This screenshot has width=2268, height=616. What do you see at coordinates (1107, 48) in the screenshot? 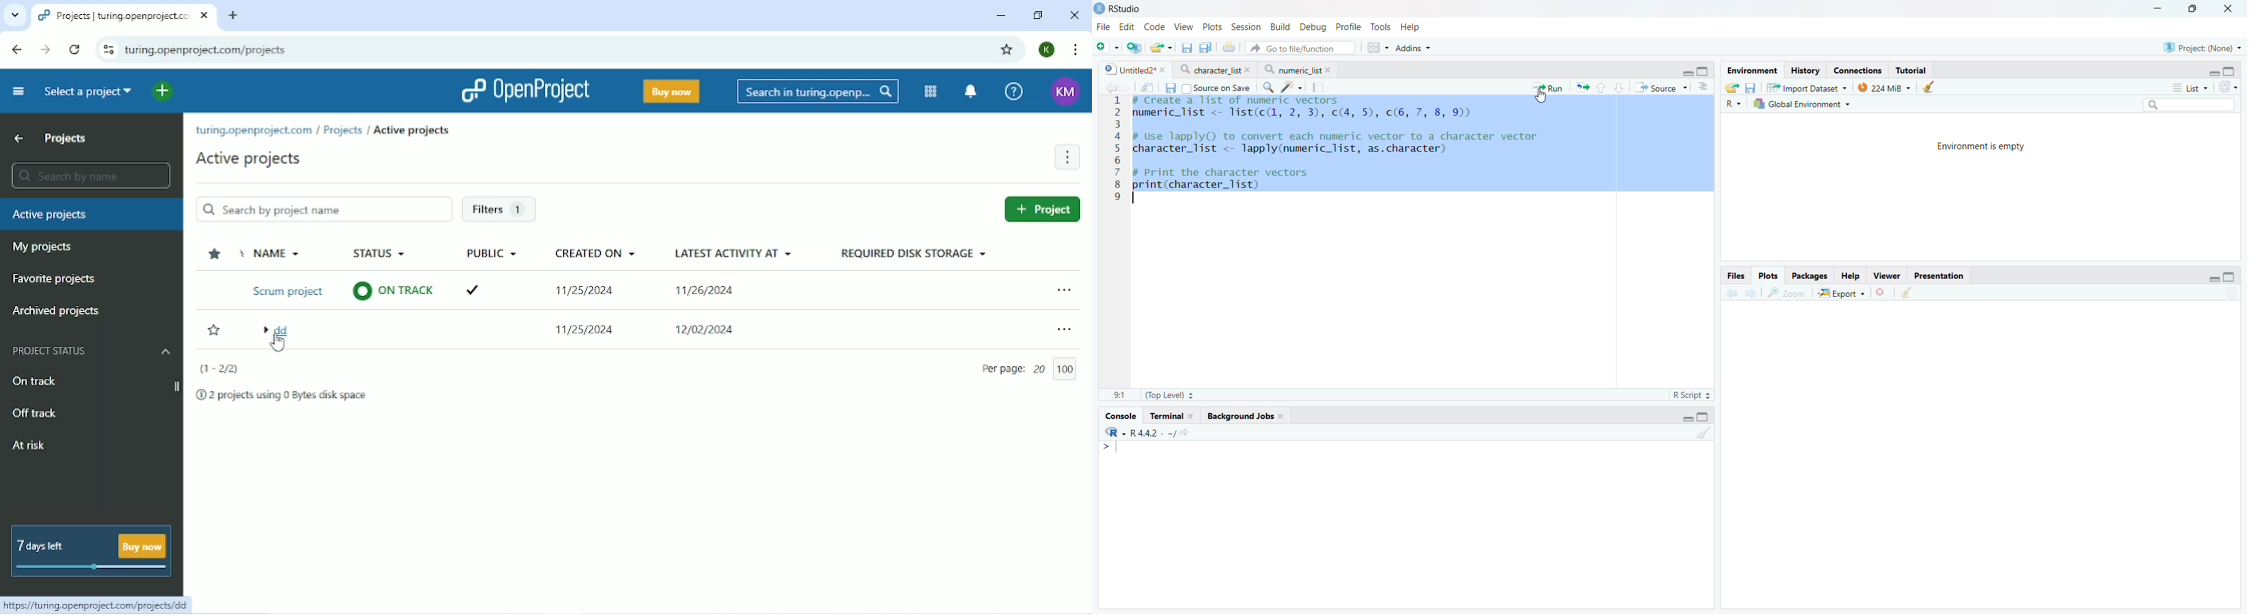
I see `Open new file` at bounding box center [1107, 48].